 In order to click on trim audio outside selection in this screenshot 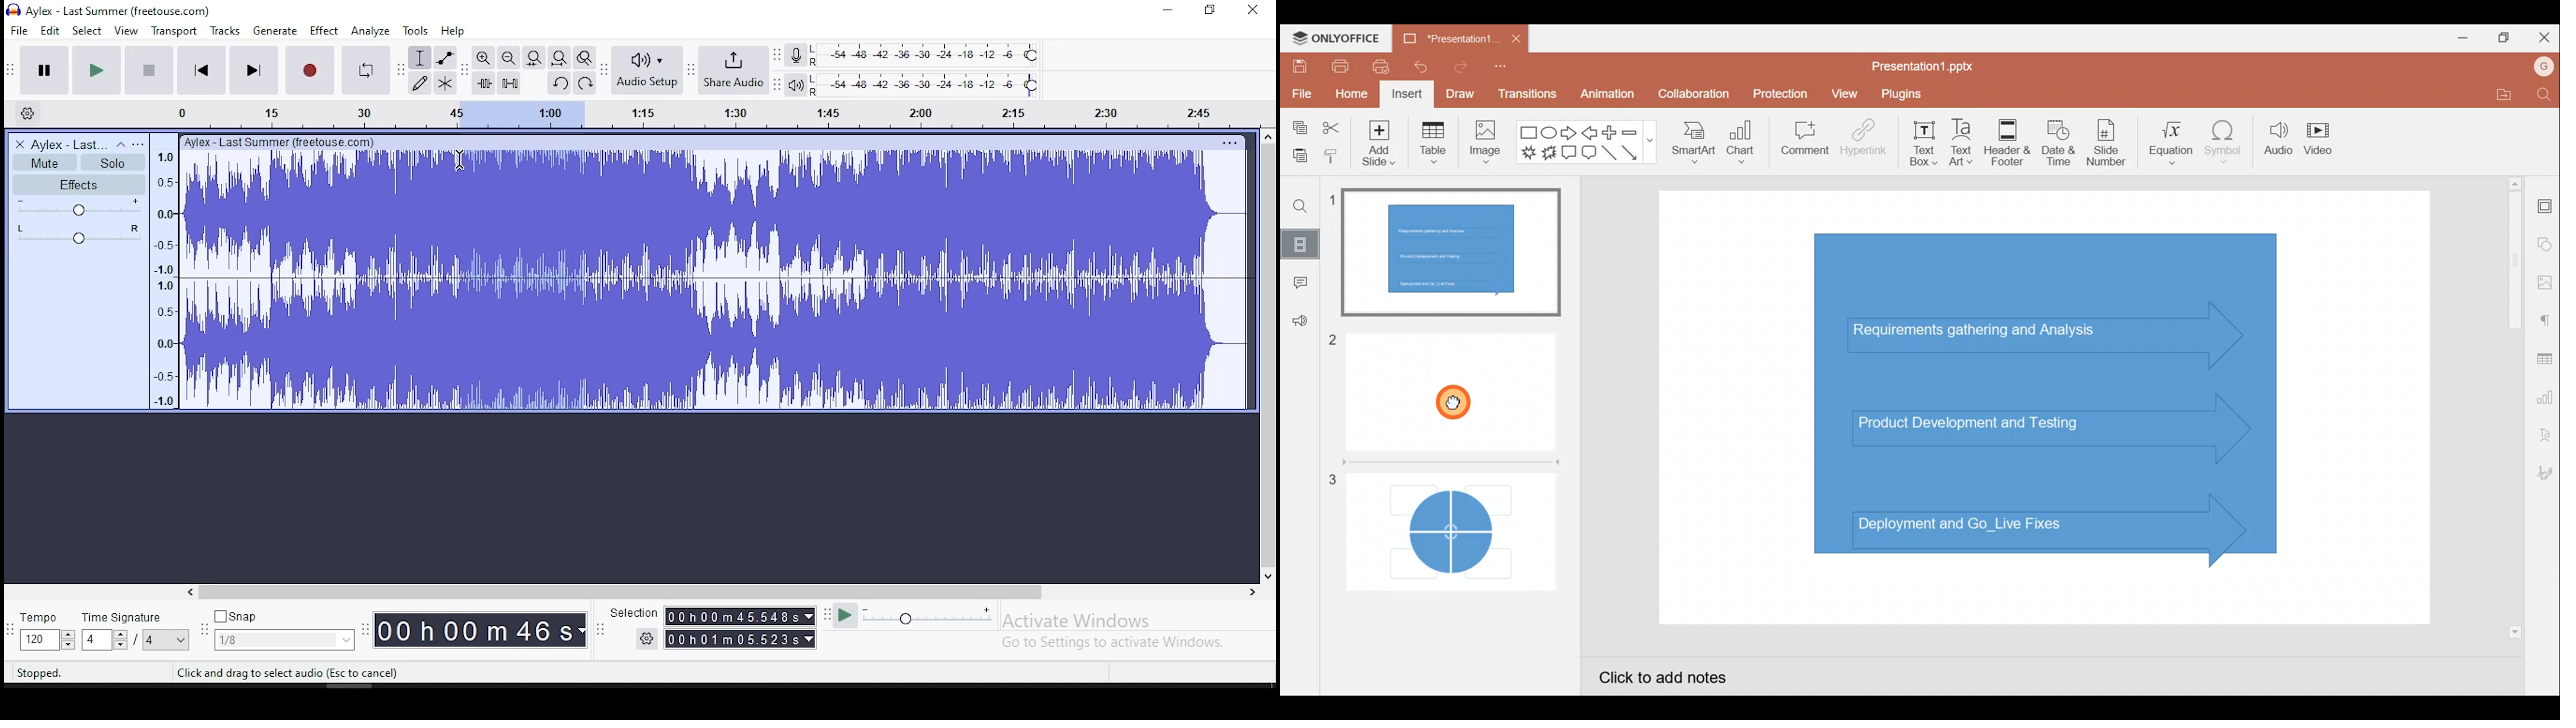, I will do `click(483, 82)`.